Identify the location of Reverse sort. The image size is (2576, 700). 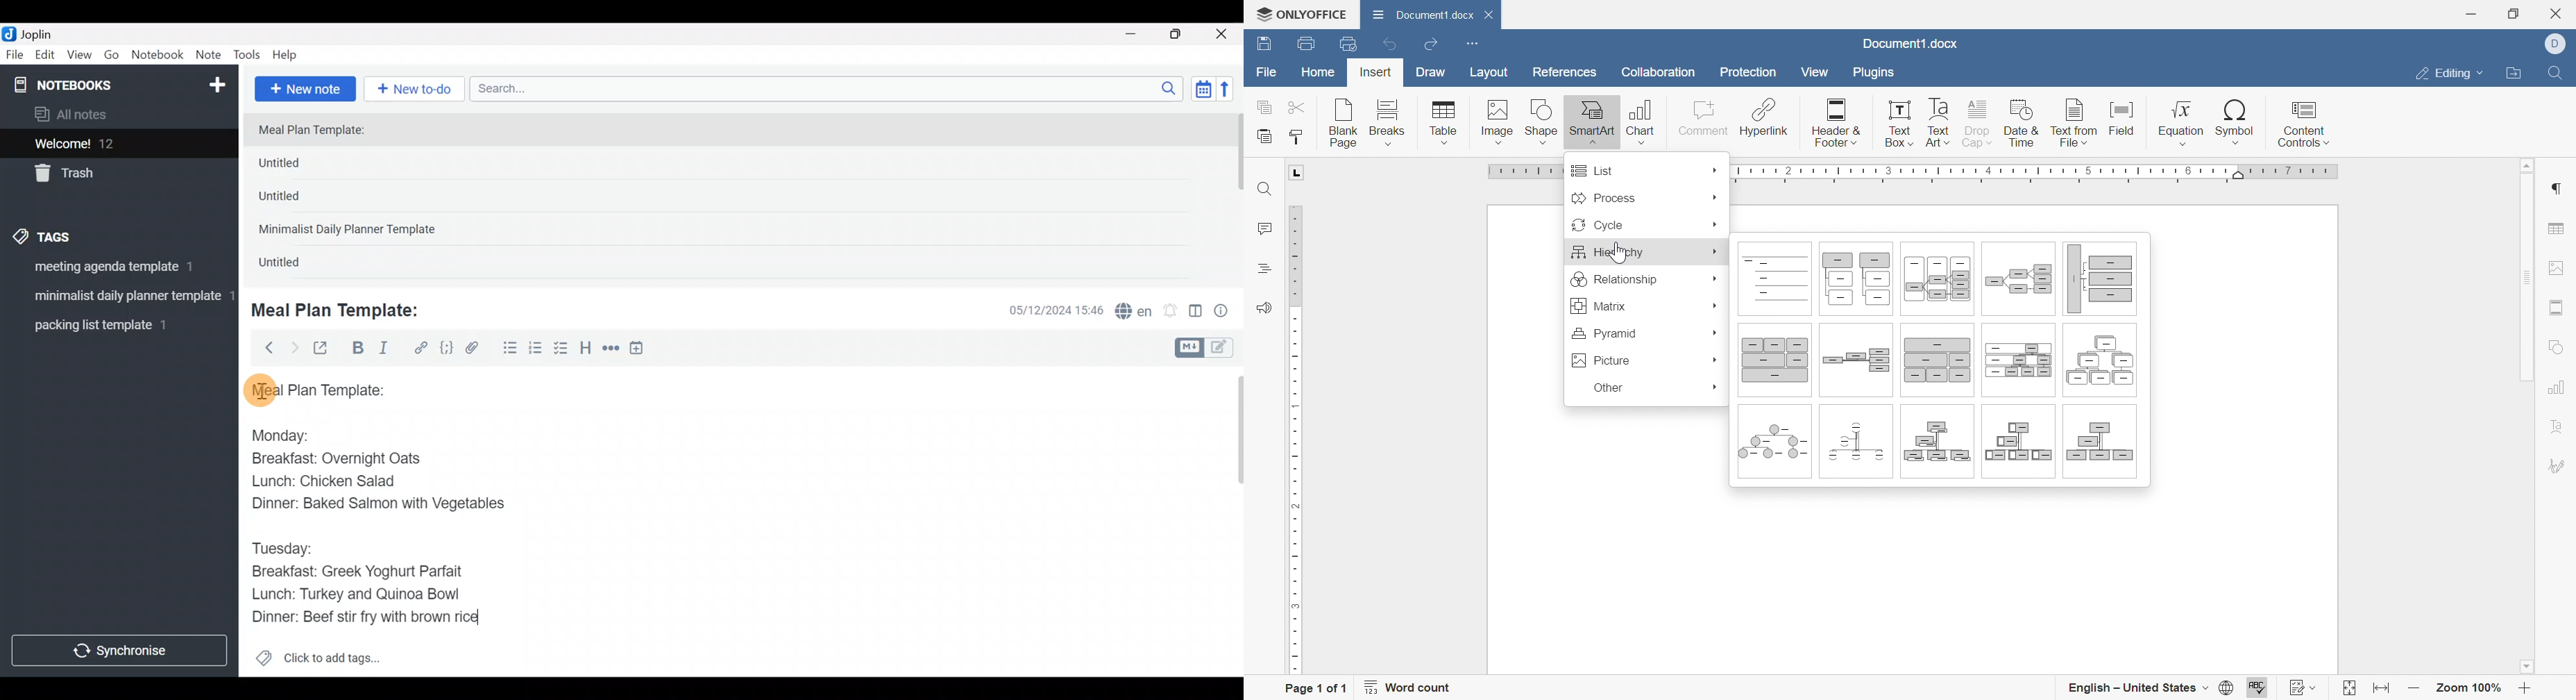
(1231, 93).